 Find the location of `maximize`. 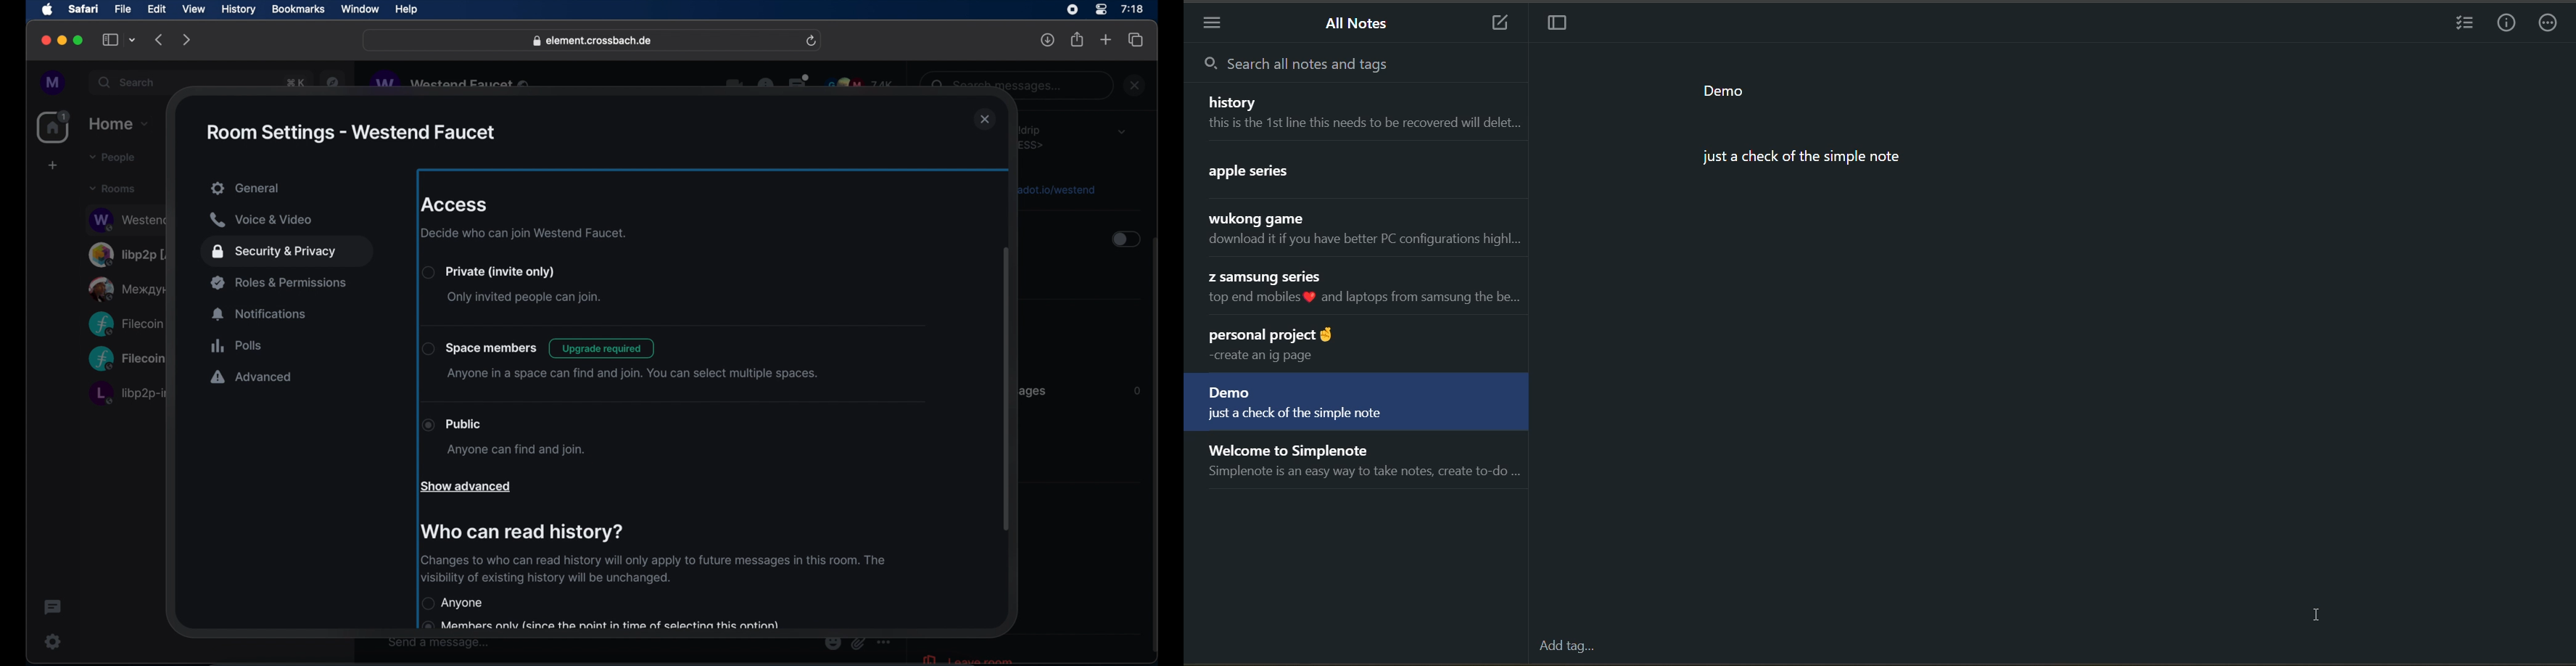

maximize is located at coordinates (80, 40).